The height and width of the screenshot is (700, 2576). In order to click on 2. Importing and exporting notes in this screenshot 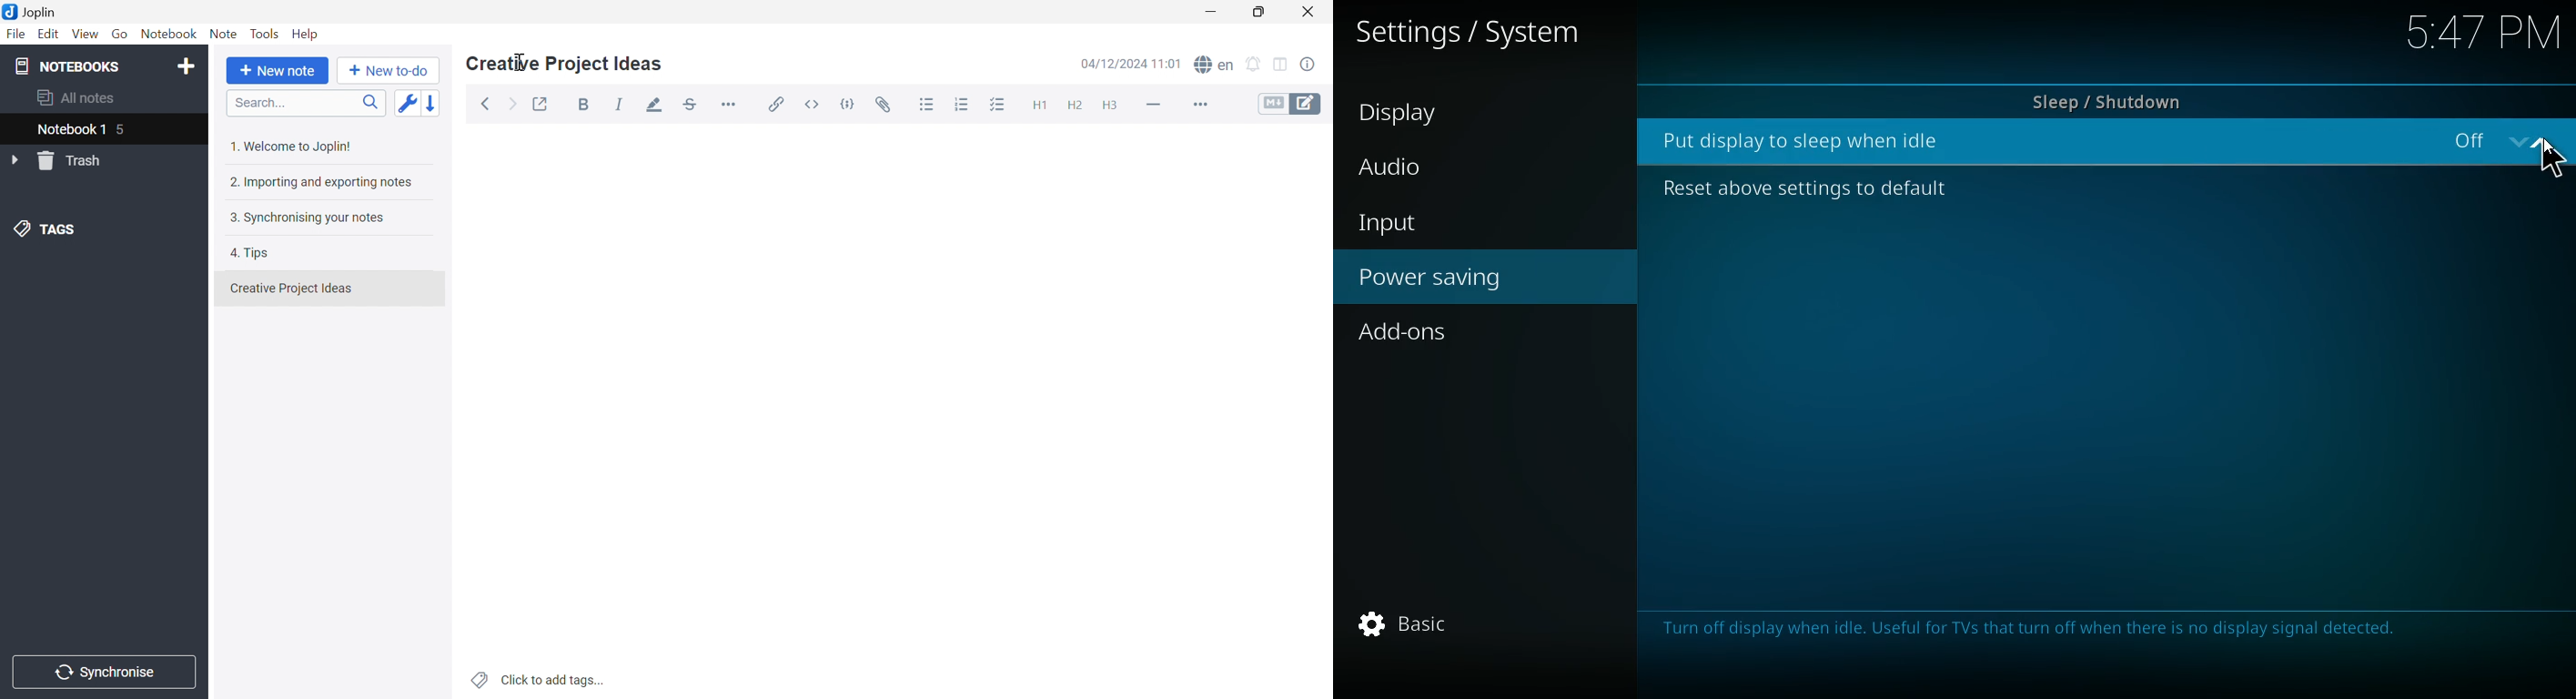, I will do `click(324, 183)`.